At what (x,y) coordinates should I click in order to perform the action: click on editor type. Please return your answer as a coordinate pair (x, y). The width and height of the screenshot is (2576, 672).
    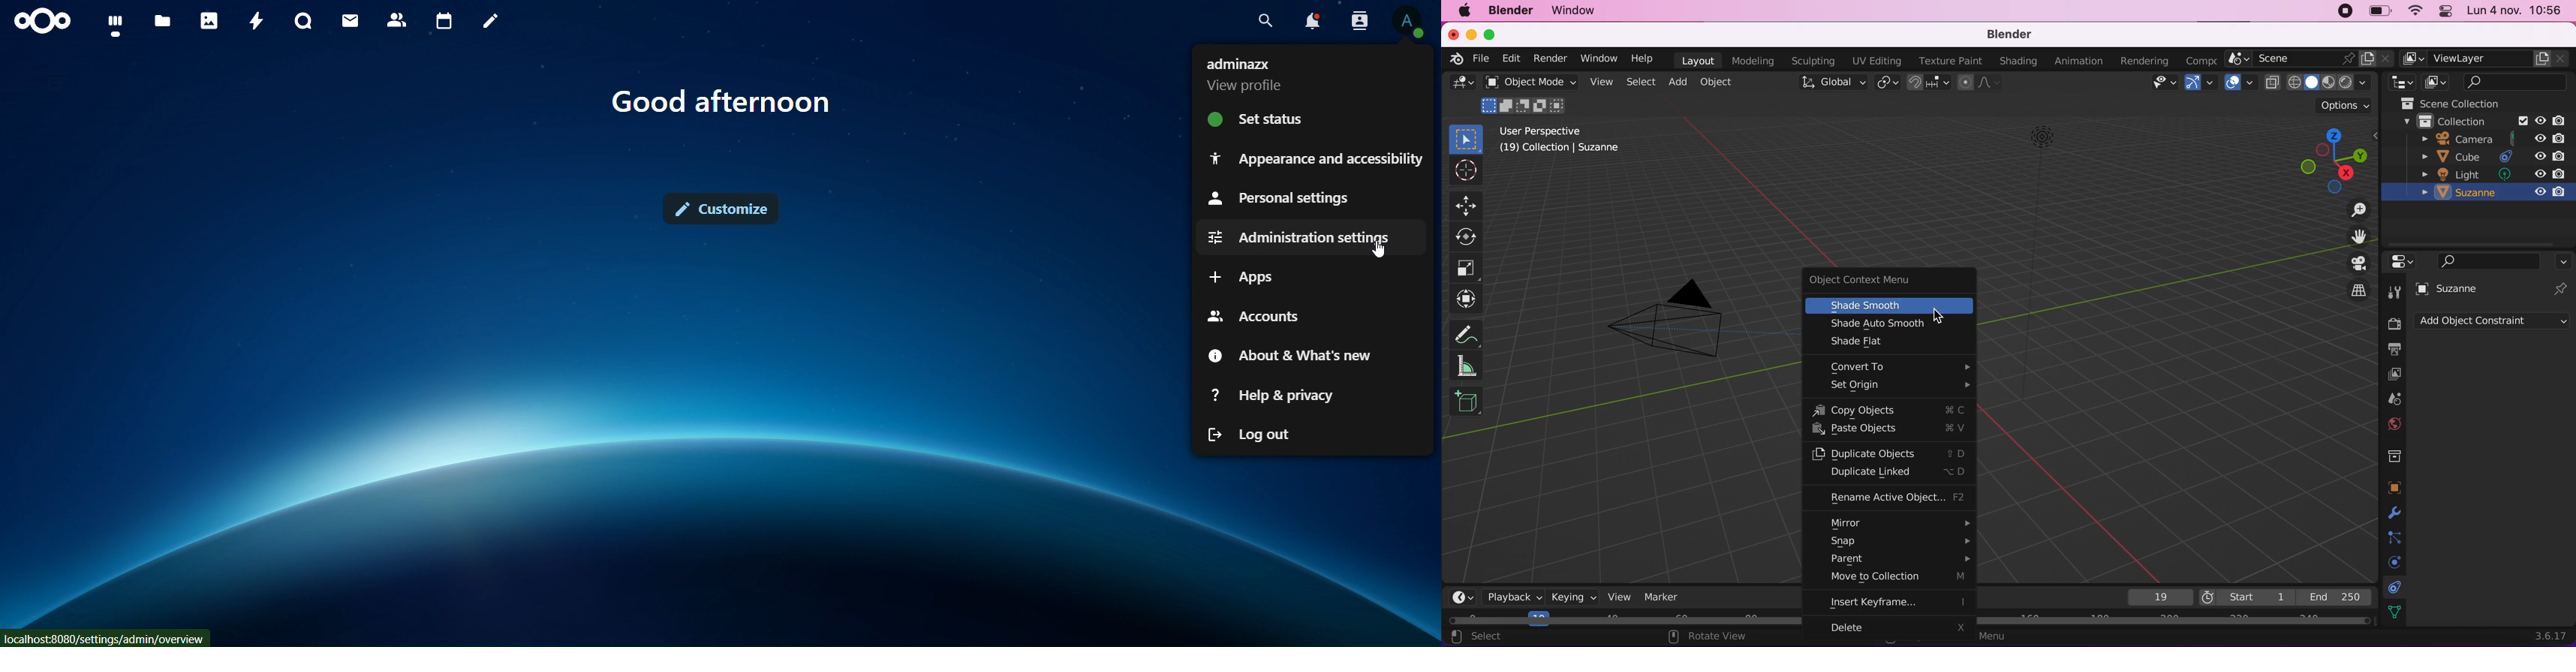
    Looking at the image, I should click on (2400, 83).